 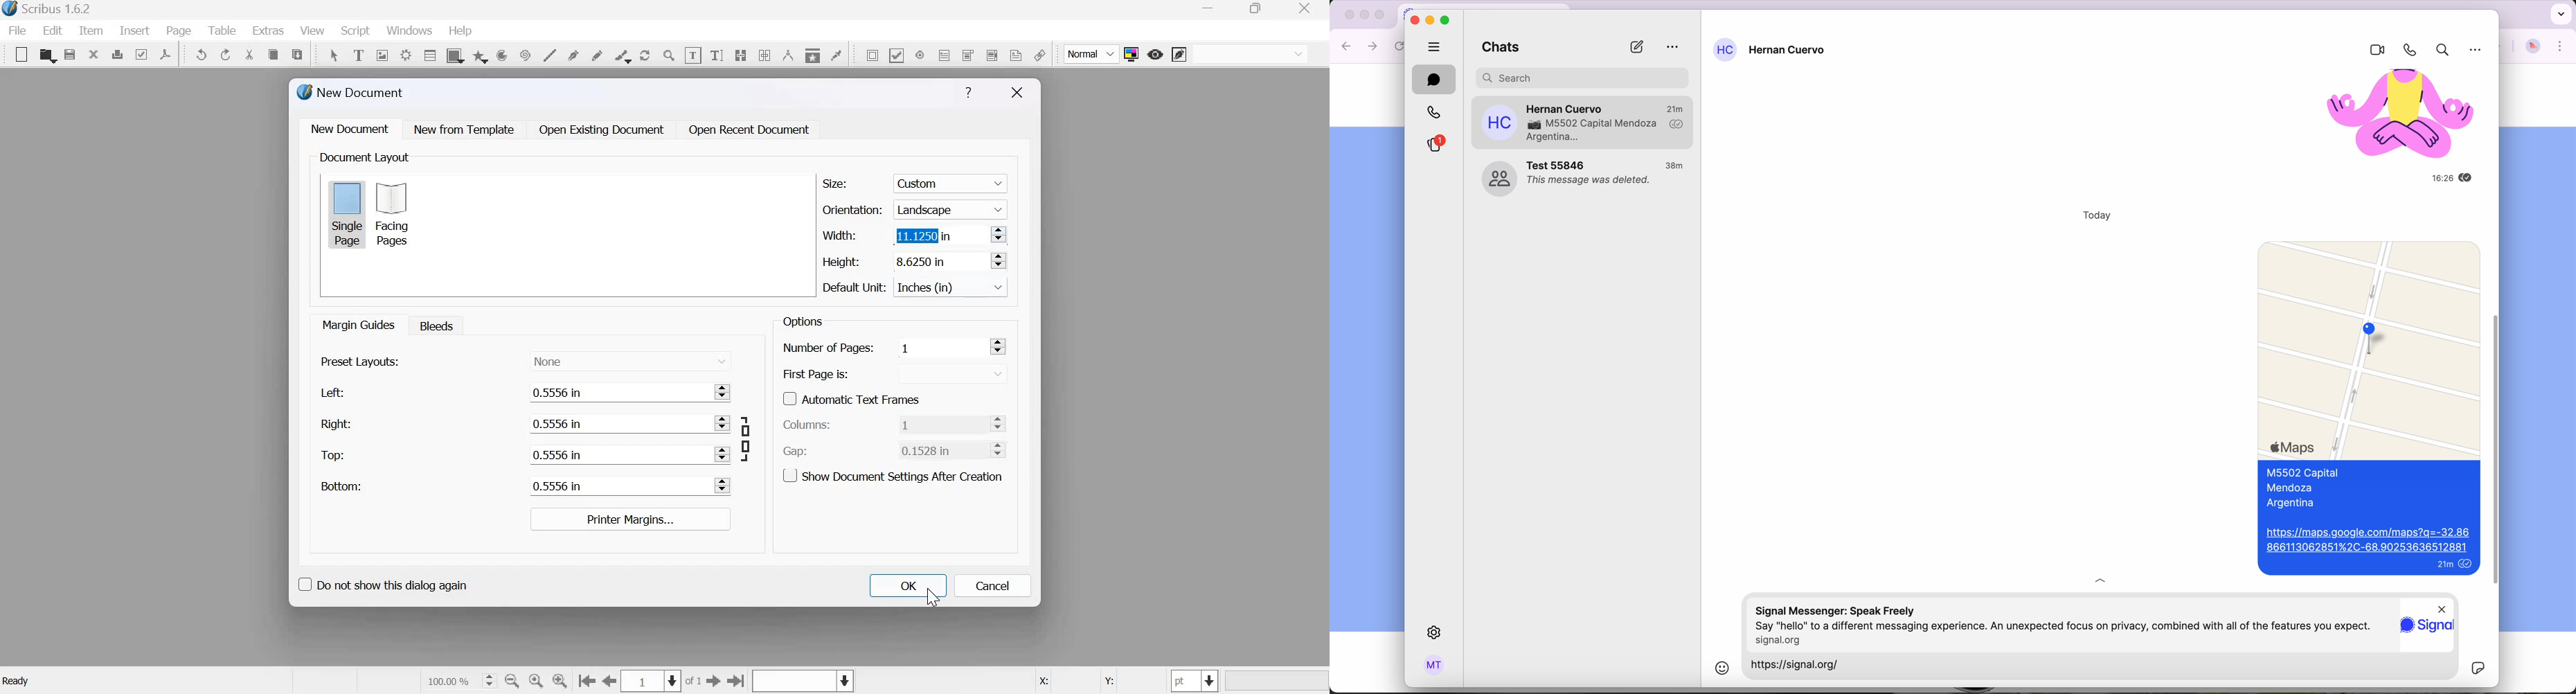 I want to click on Save as PDF, so click(x=166, y=54).